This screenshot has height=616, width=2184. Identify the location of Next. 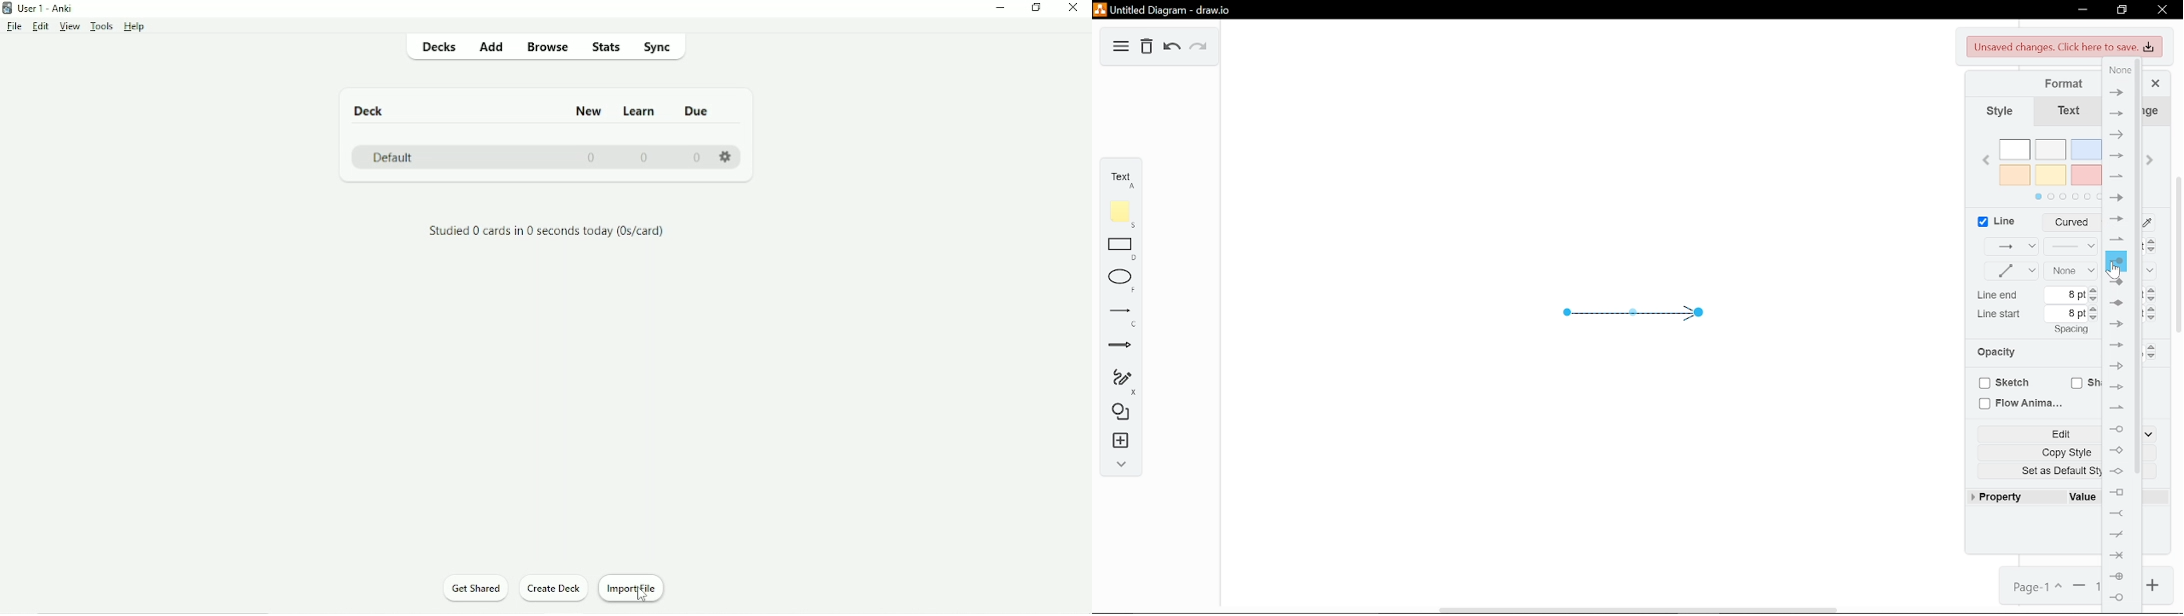
(2150, 161).